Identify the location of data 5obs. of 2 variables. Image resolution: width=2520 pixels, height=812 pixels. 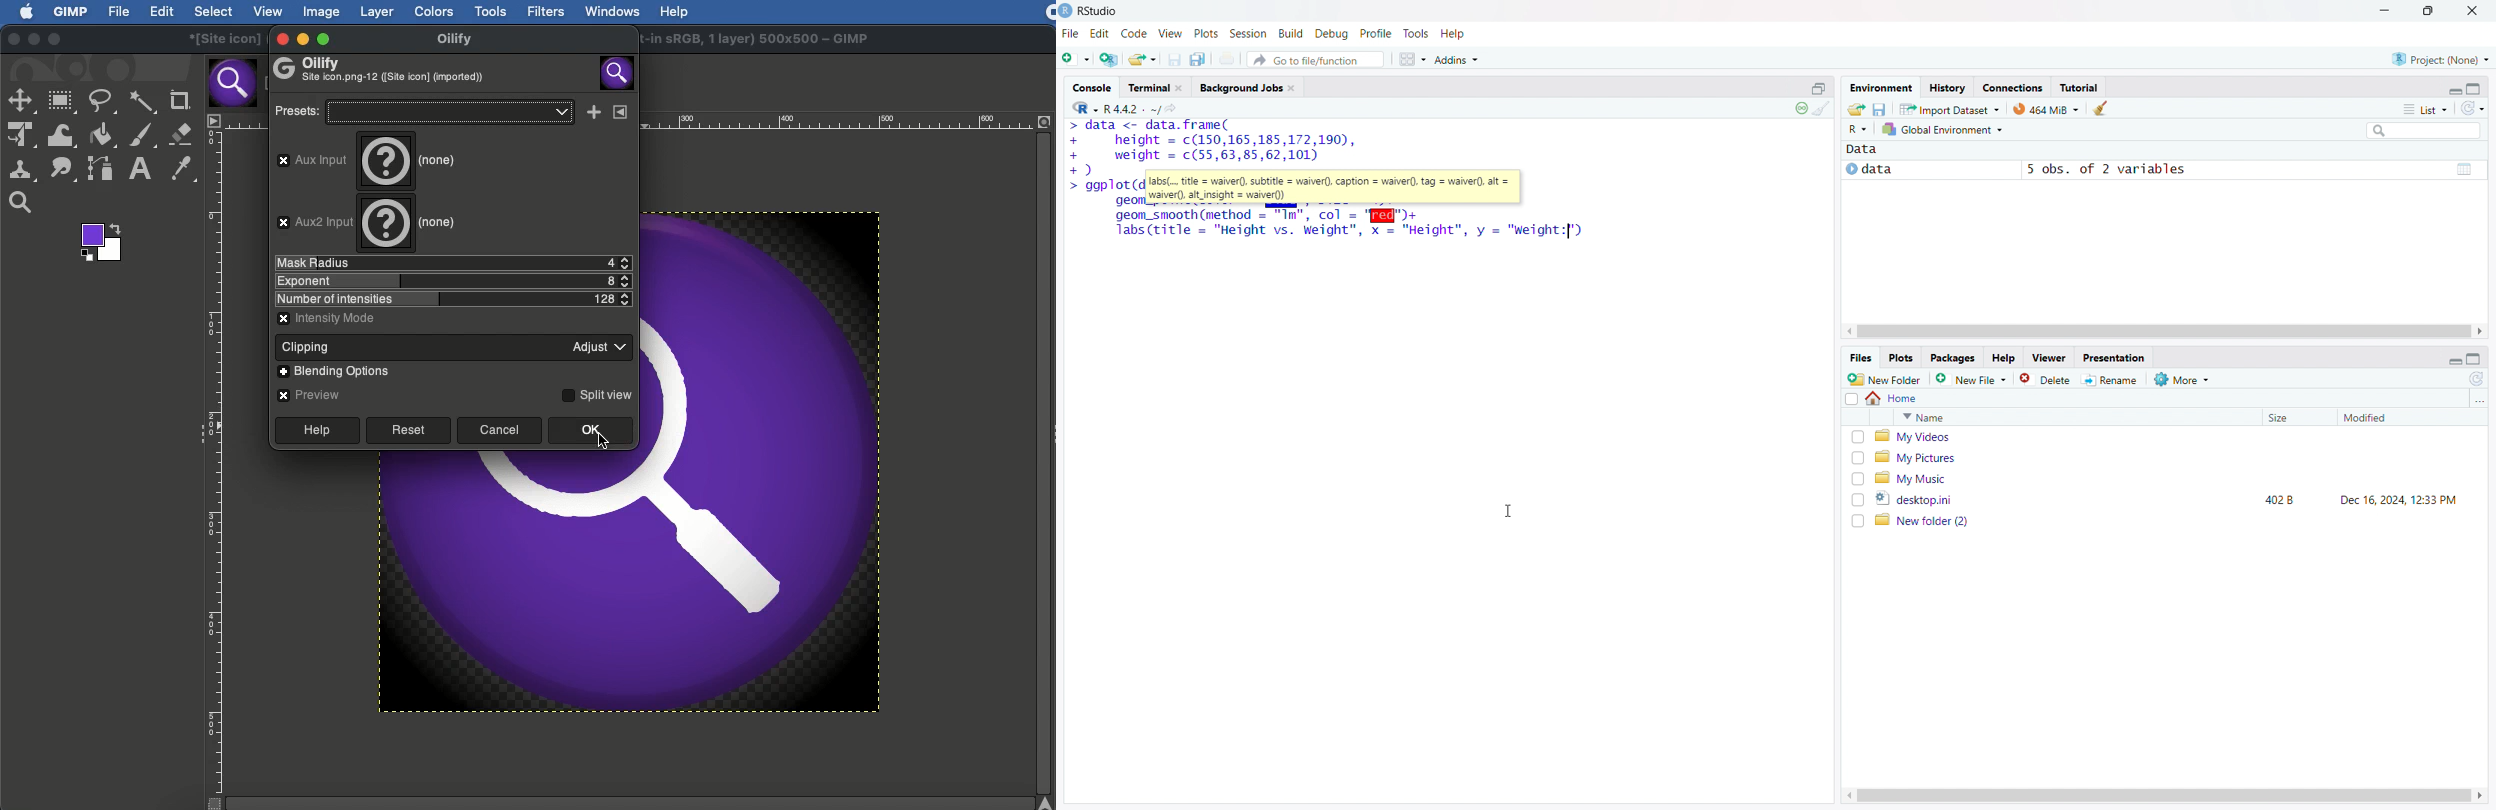
(2162, 171).